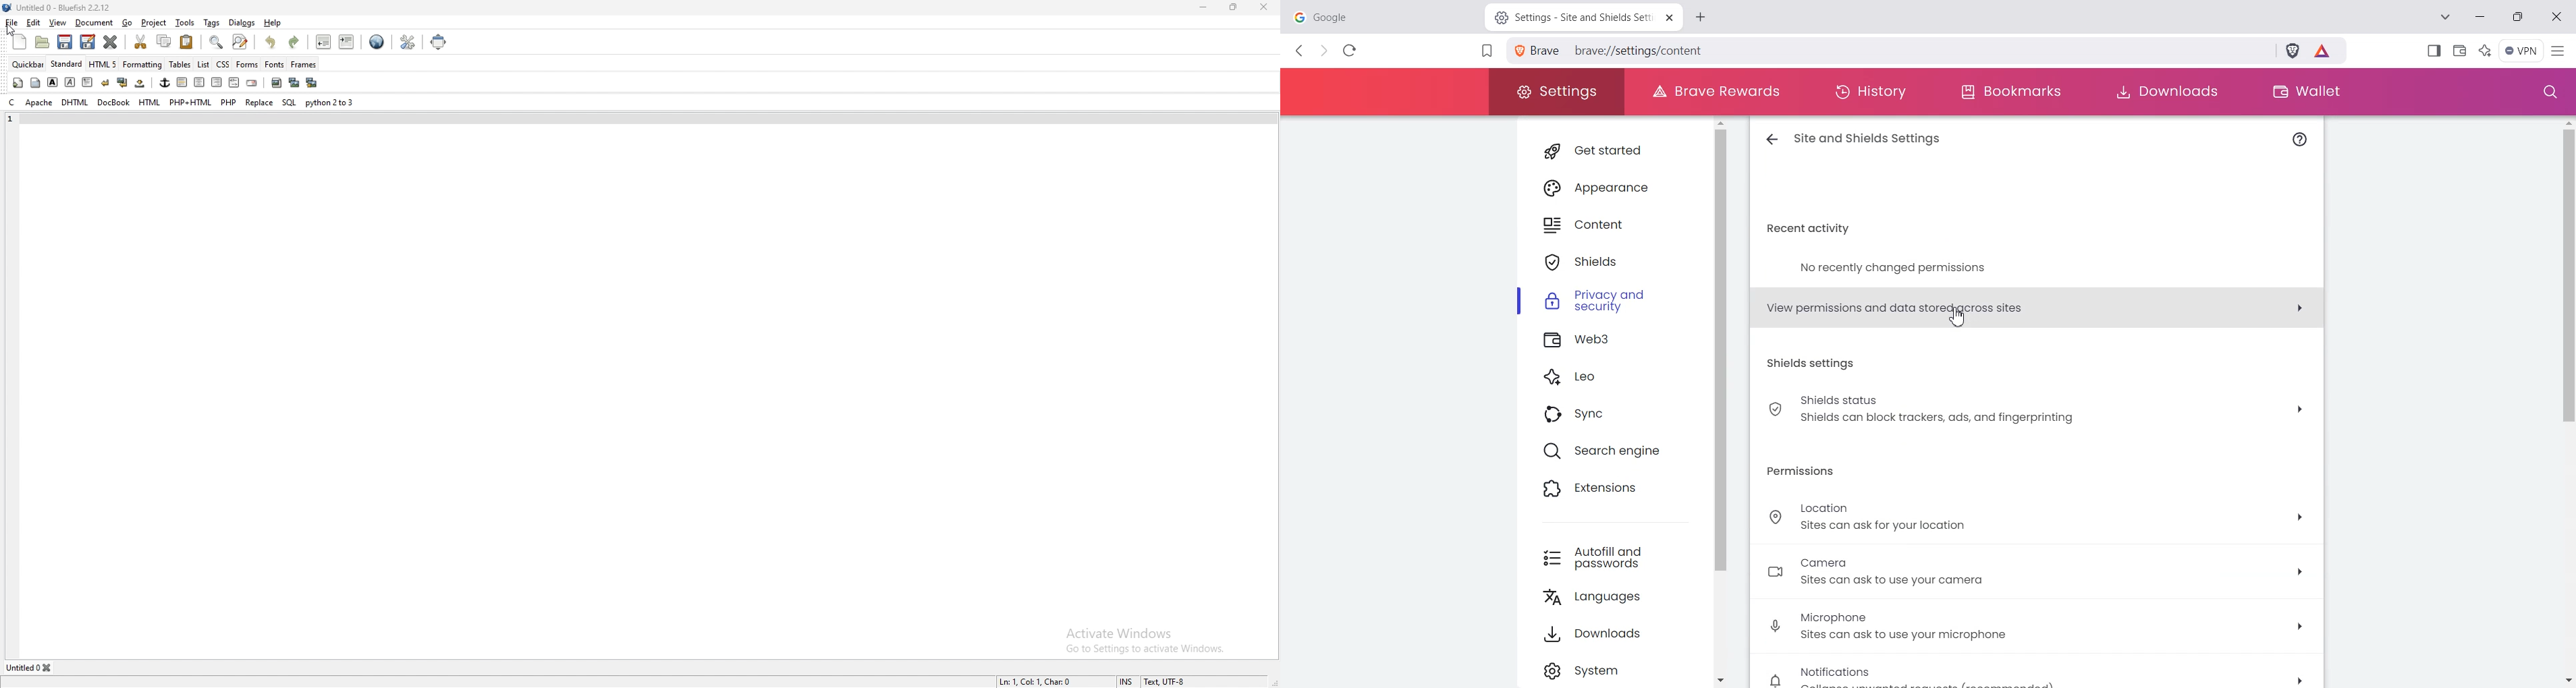 This screenshot has height=700, width=2576. I want to click on apache, so click(40, 103).